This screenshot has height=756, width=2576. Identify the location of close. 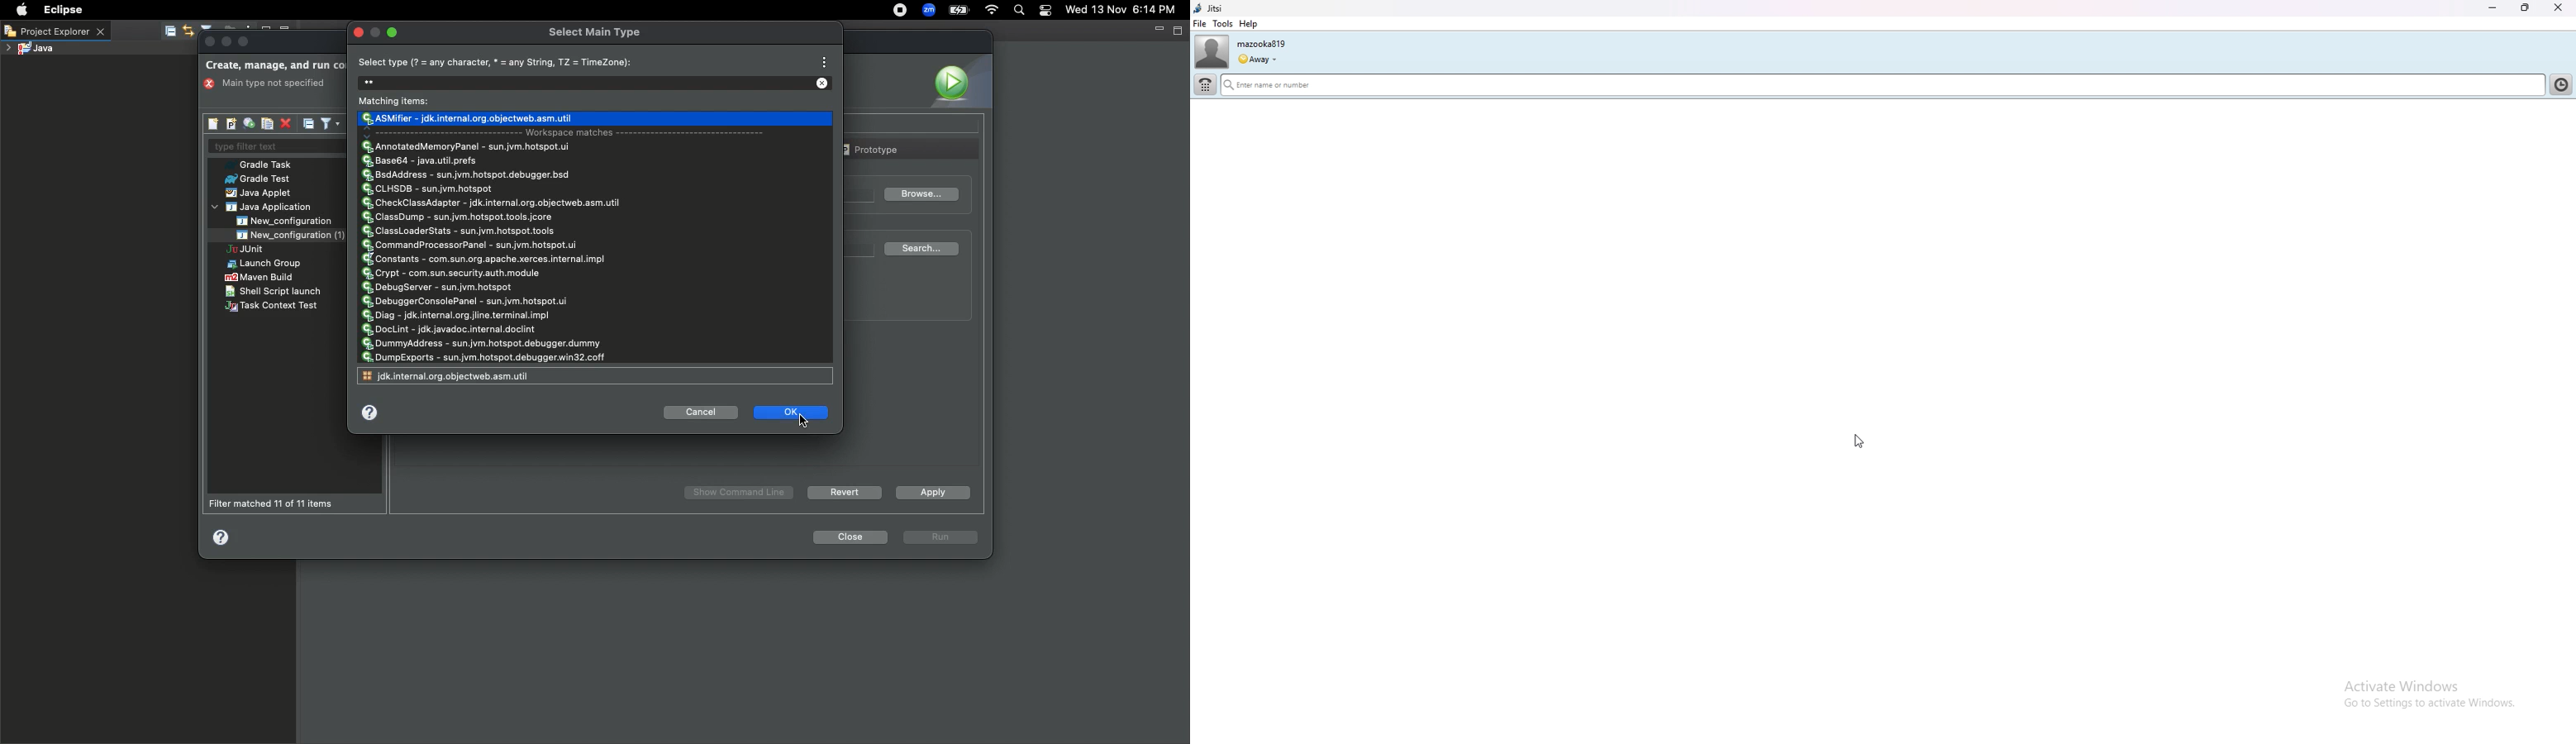
(2558, 8).